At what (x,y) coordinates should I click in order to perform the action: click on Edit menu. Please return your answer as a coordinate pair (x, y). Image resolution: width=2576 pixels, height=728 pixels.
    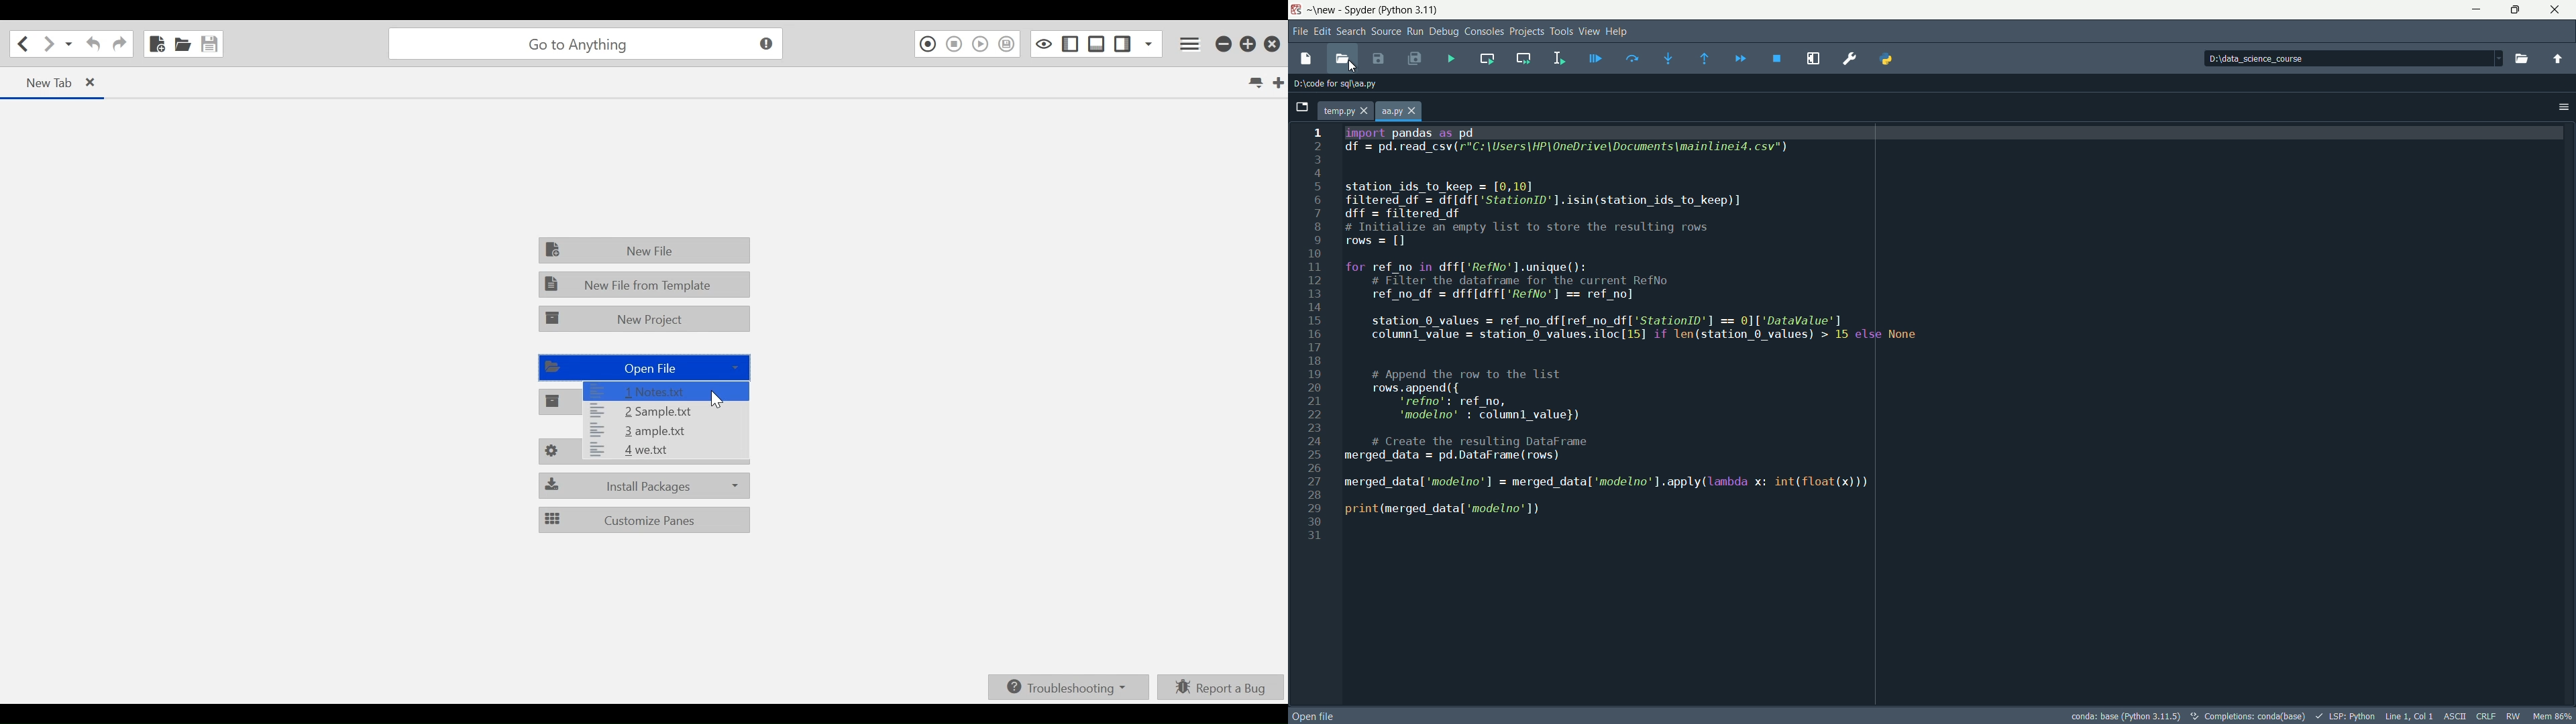
    Looking at the image, I should click on (1323, 32).